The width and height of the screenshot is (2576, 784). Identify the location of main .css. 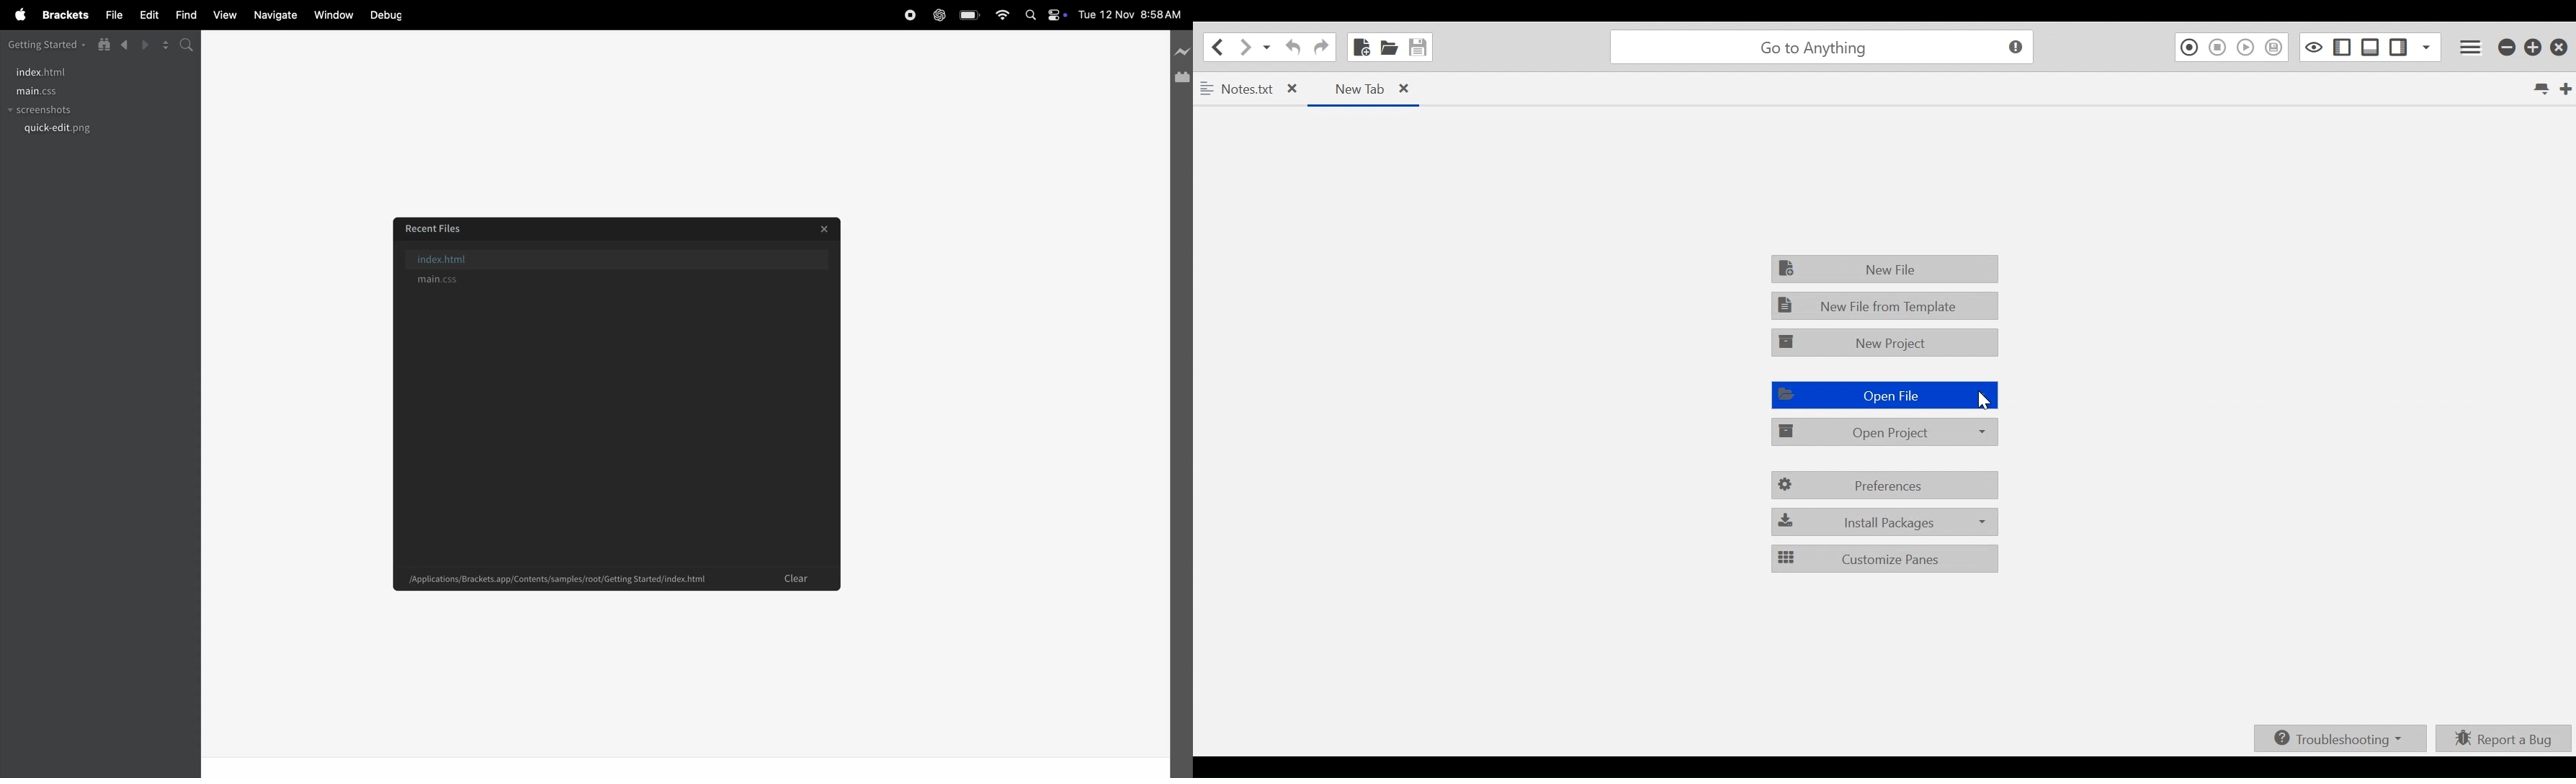
(55, 92).